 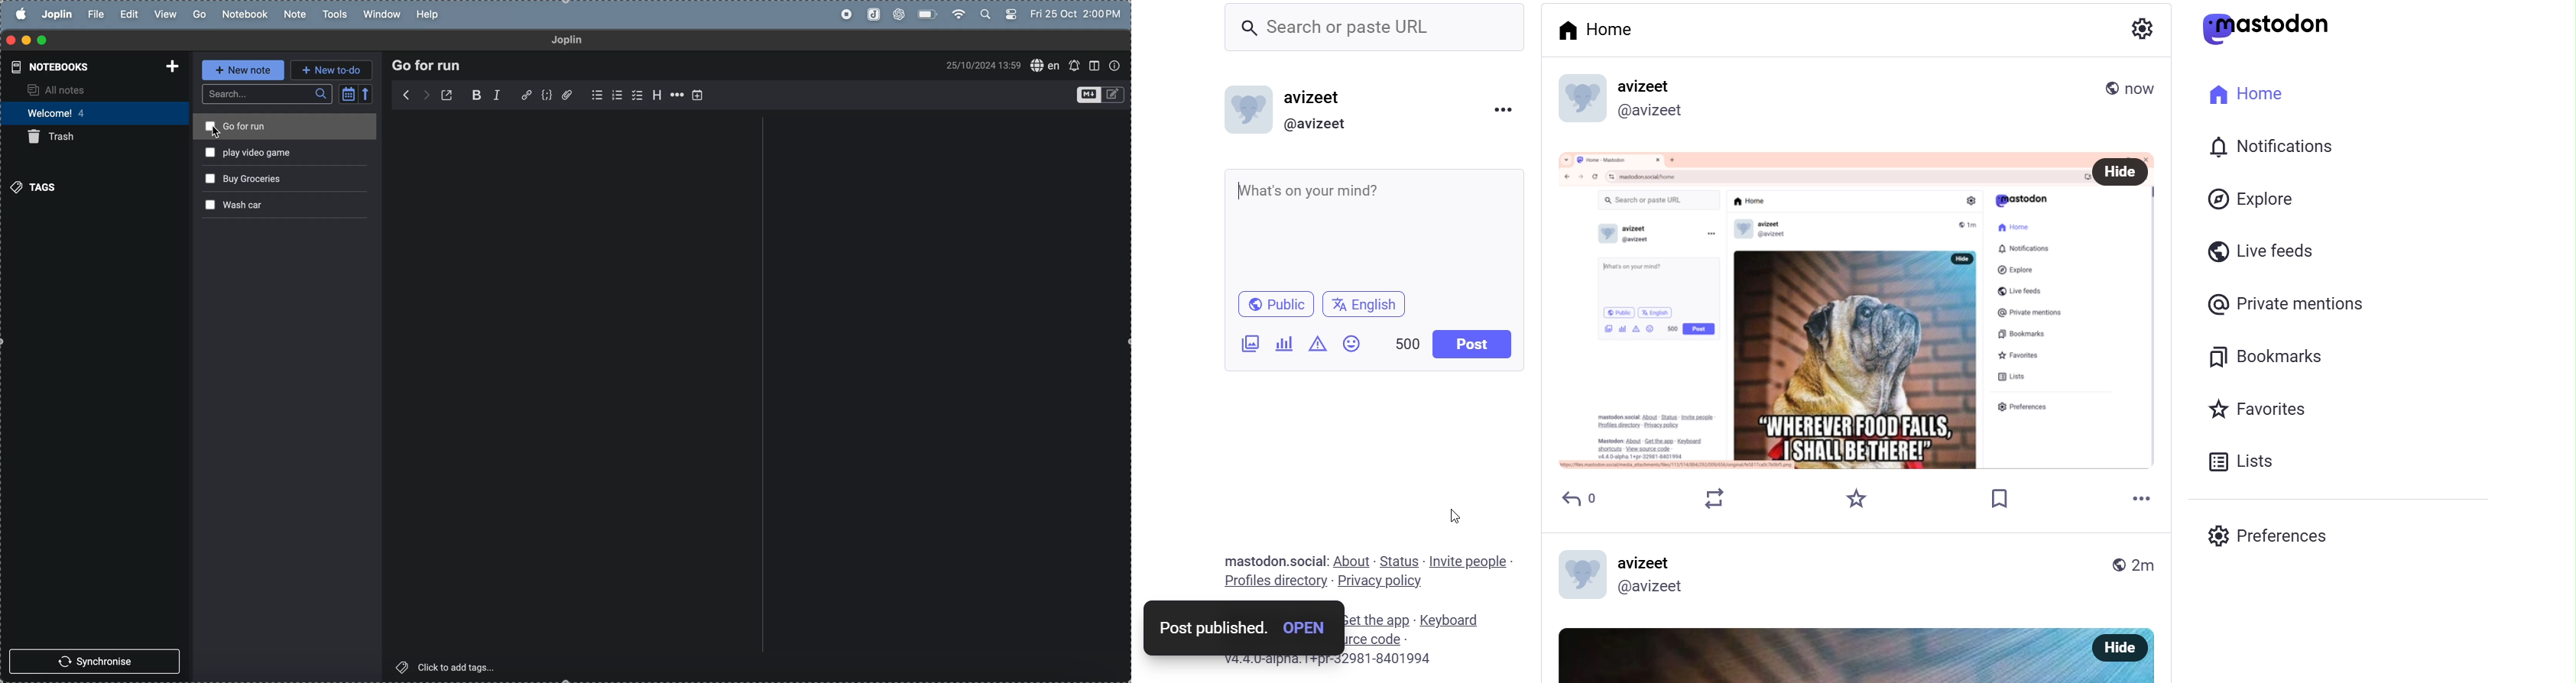 I want to click on calendar , so click(x=357, y=93).